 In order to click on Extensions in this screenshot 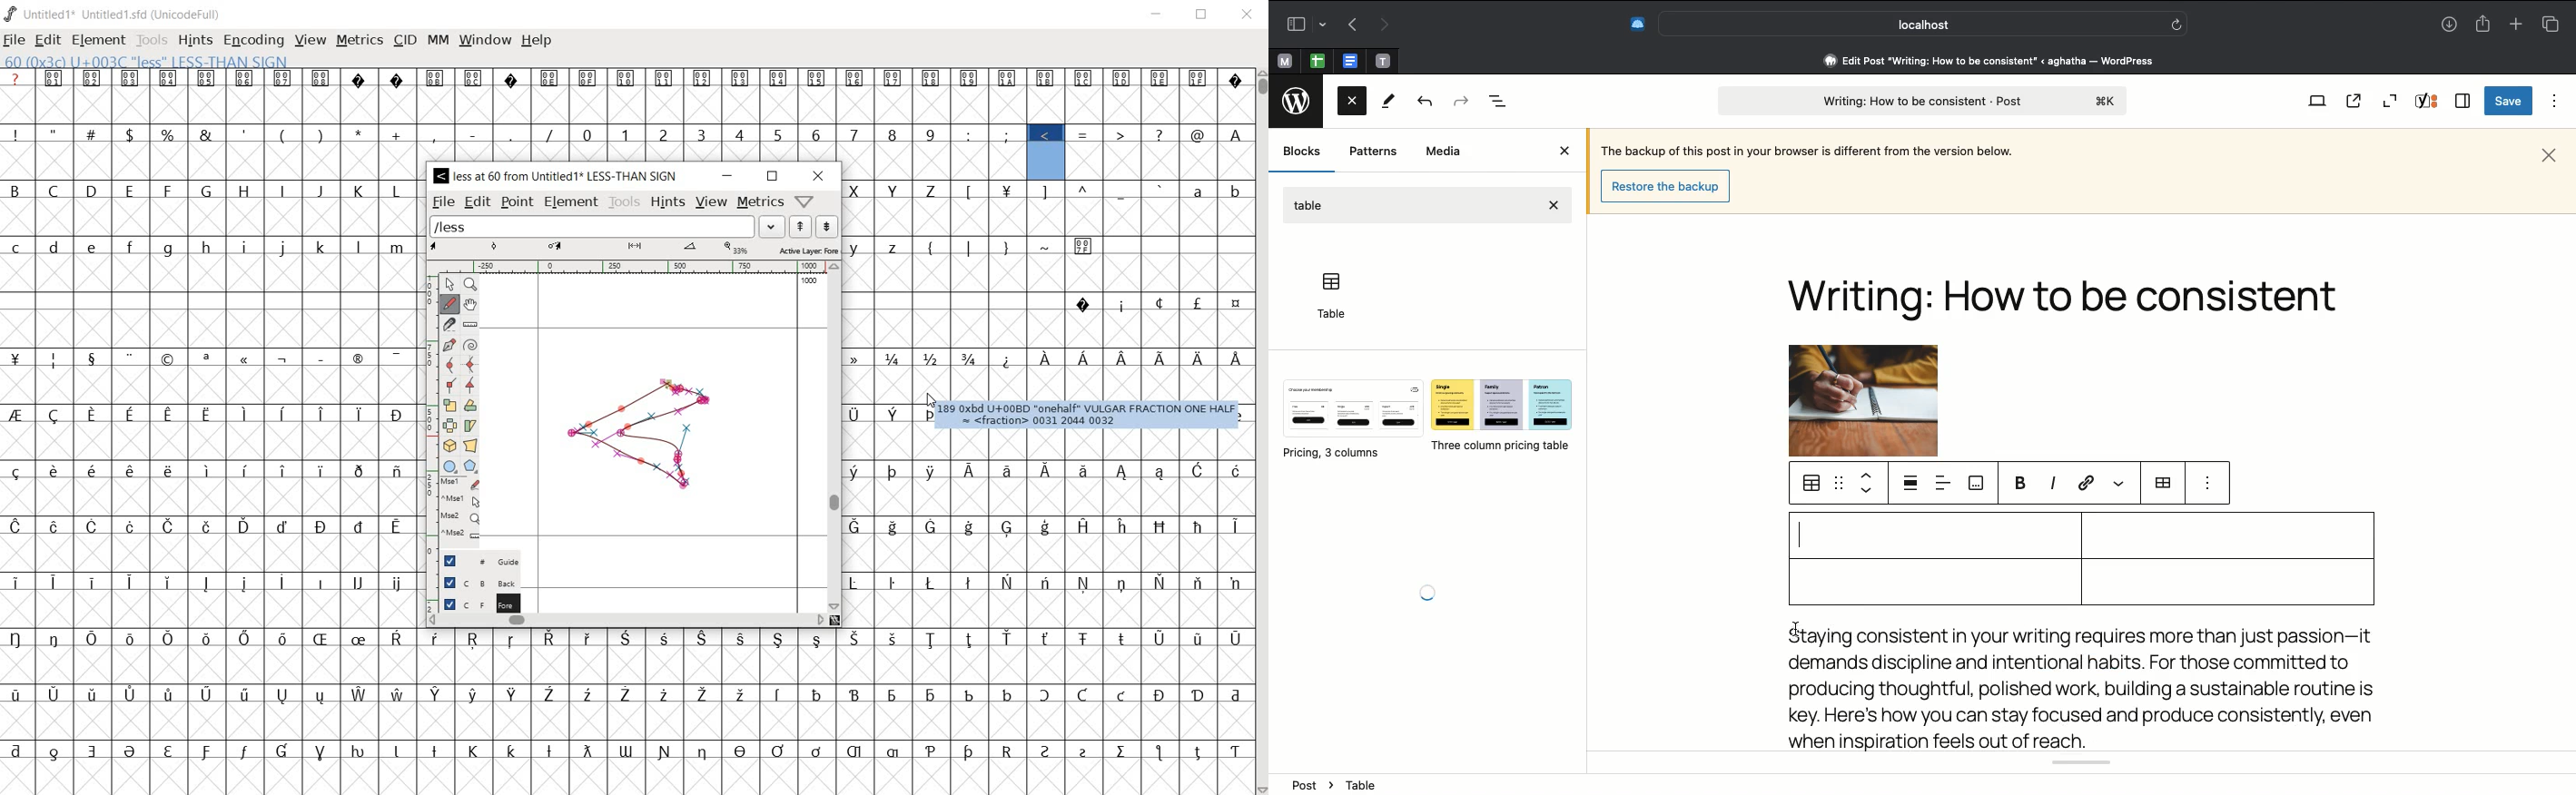, I will do `click(1627, 25)`.